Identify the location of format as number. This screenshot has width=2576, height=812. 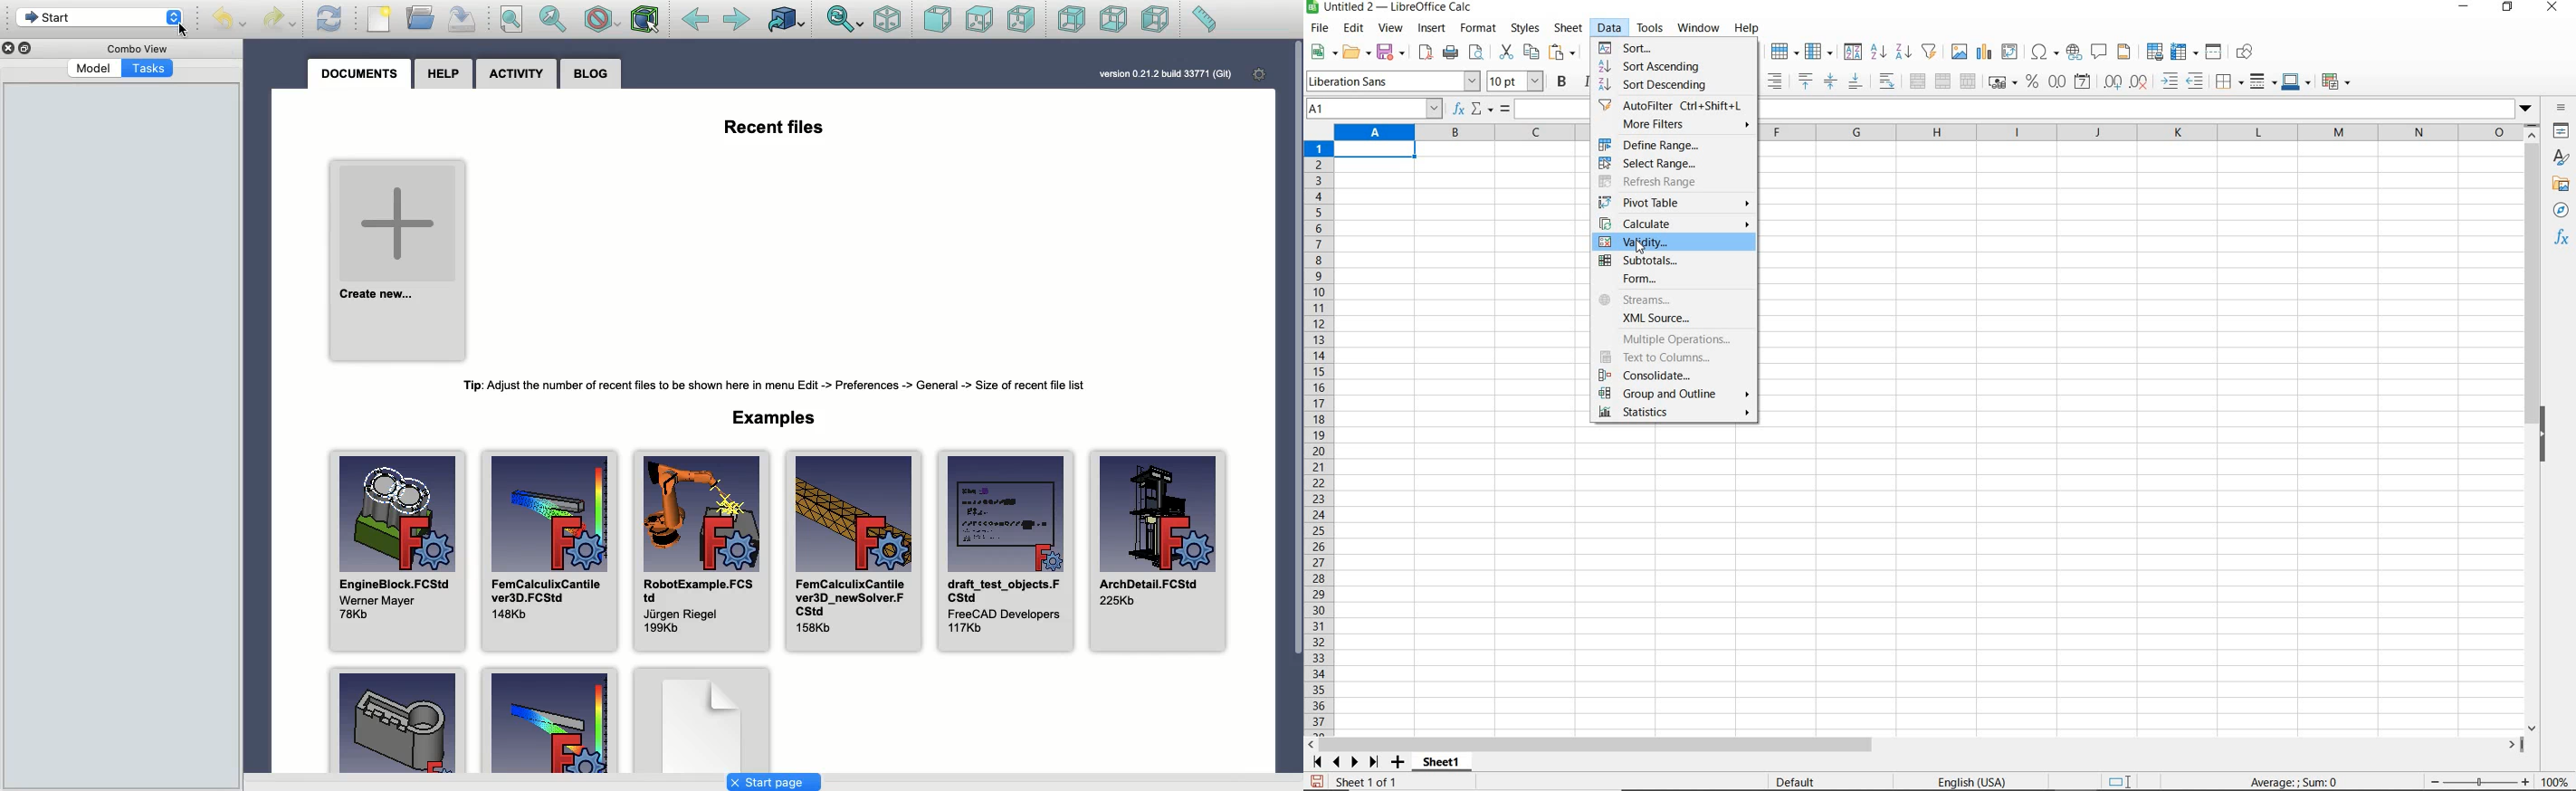
(2057, 81).